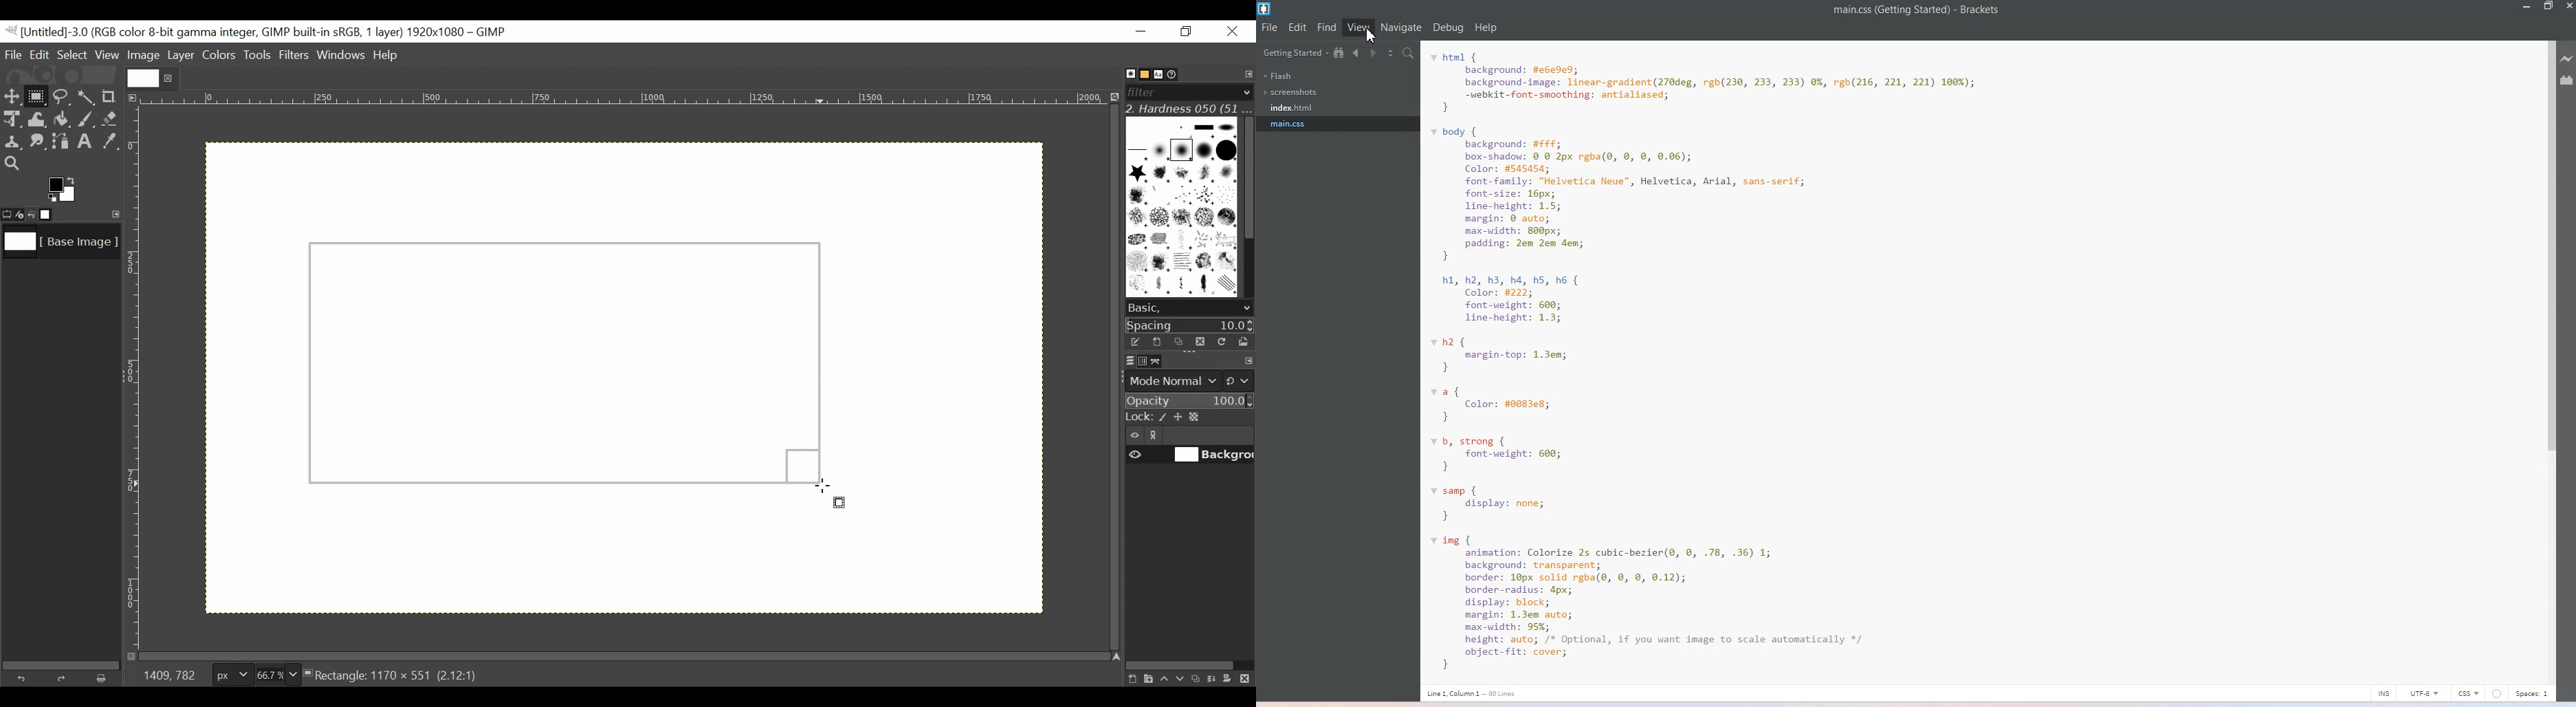 This screenshot has width=2576, height=728. Describe the element at coordinates (1189, 32) in the screenshot. I see `Restore` at that location.